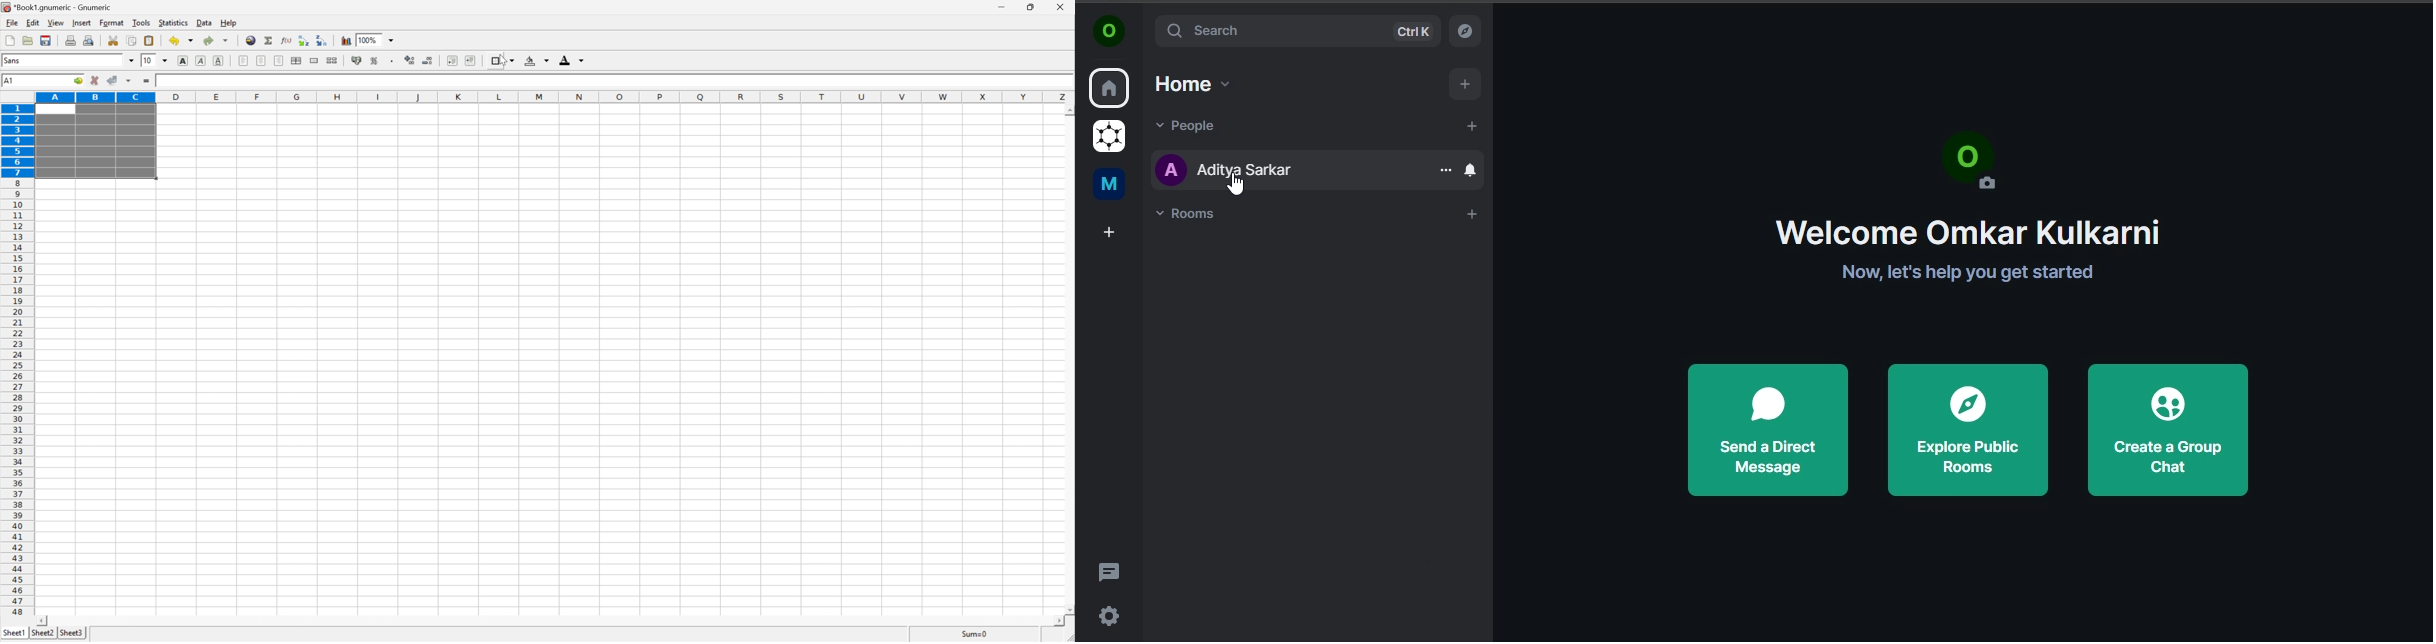 The width and height of the screenshot is (2436, 644). I want to click on aditya sarkar, so click(1232, 175).